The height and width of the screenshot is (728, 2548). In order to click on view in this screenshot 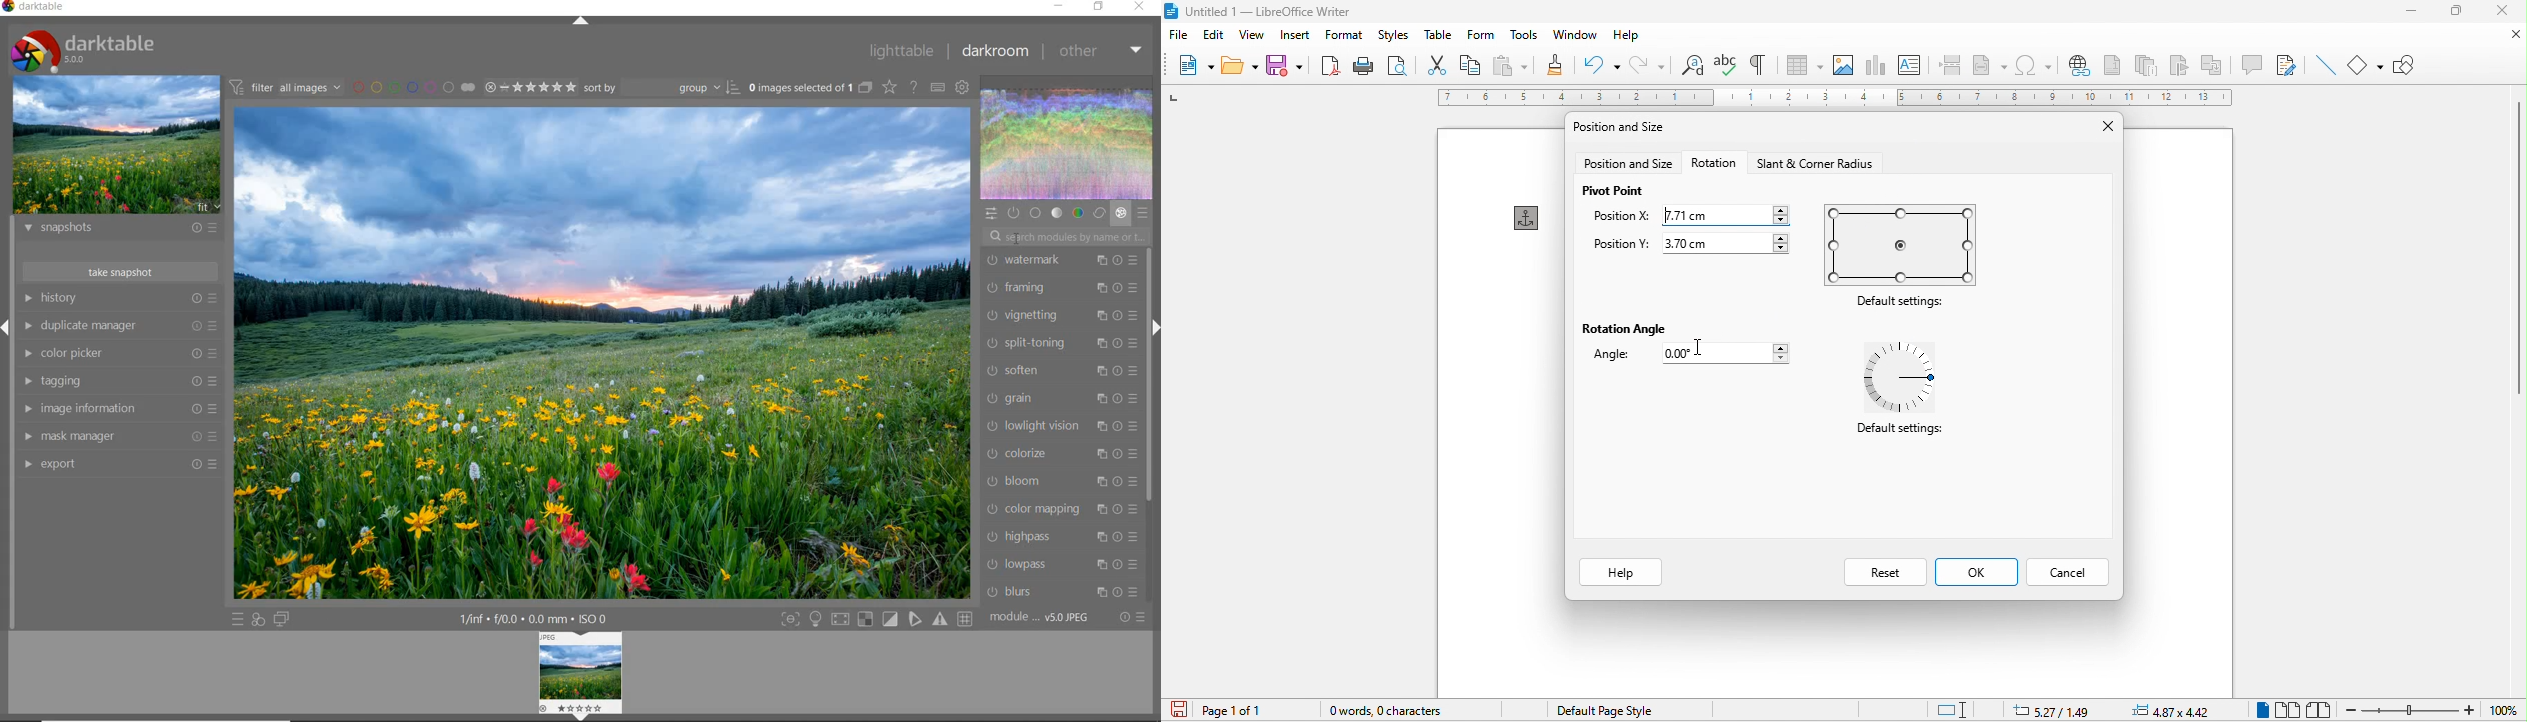, I will do `click(1255, 37)`.